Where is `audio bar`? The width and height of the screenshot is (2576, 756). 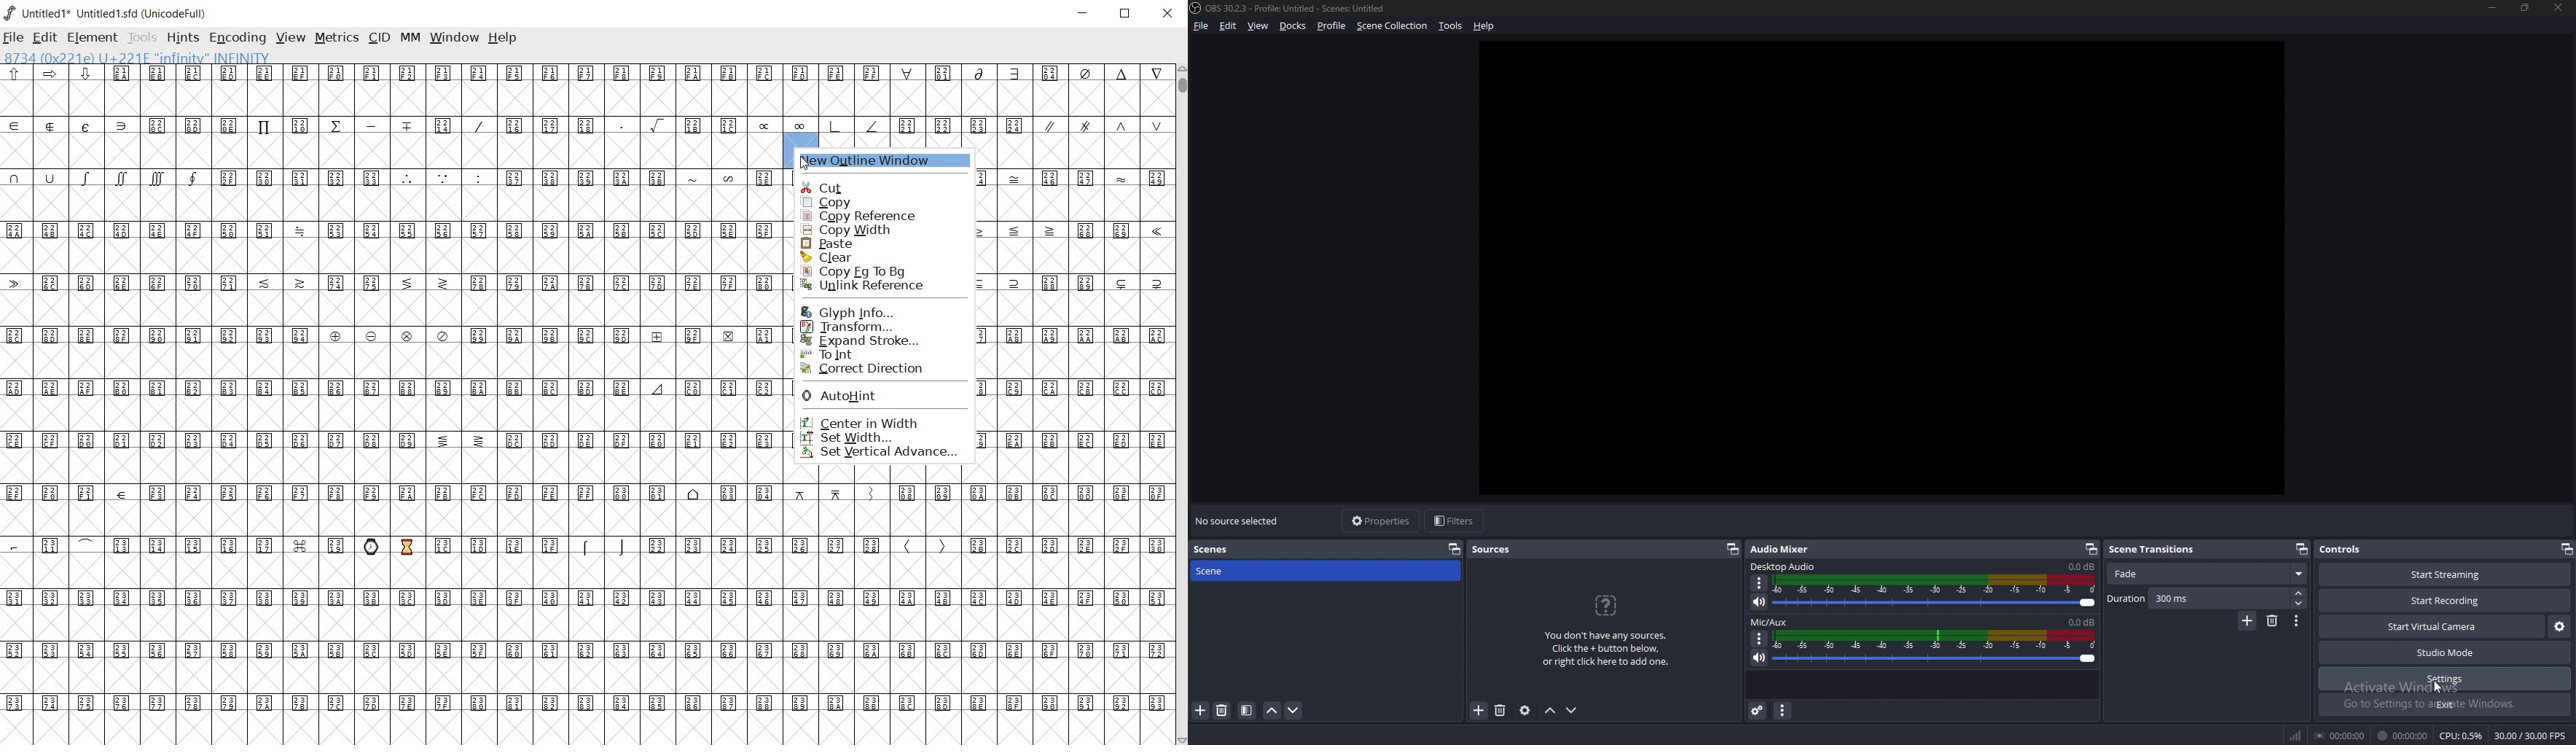 audio bar is located at coordinates (1937, 647).